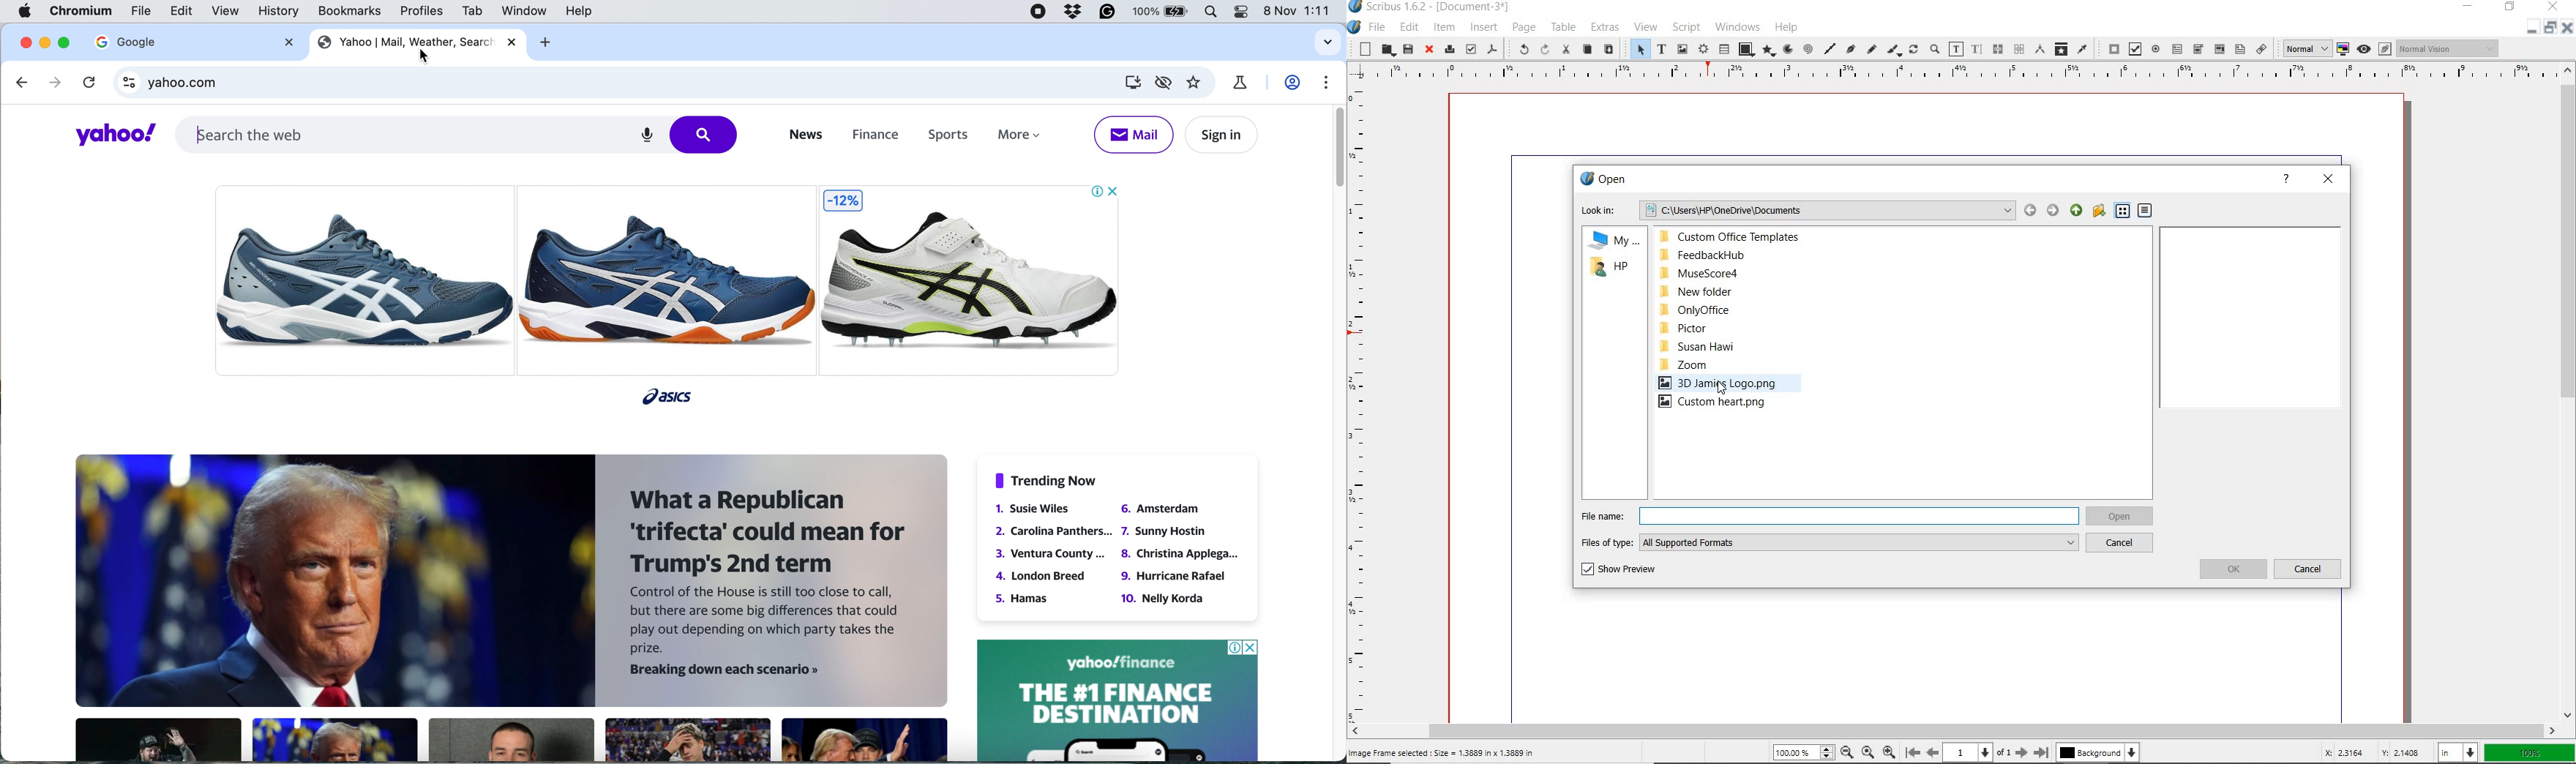 Image resolution: width=2576 pixels, height=784 pixels. Describe the element at coordinates (2343, 48) in the screenshot. I see `toggle color` at that location.